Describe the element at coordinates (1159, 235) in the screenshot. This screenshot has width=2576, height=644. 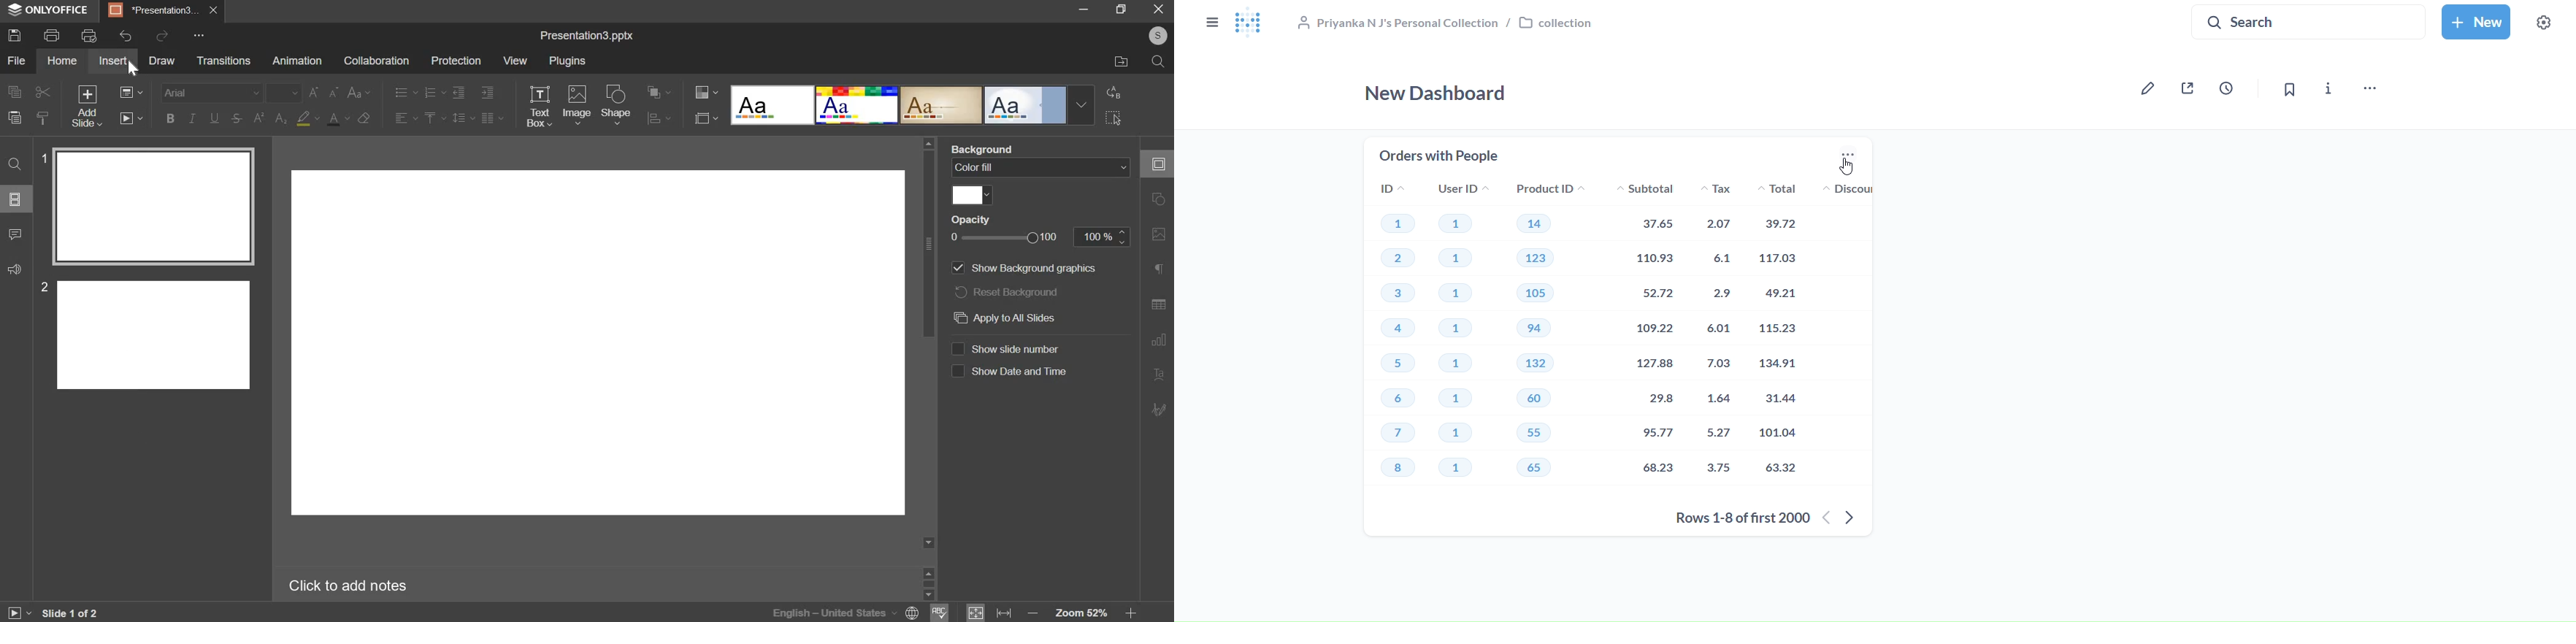
I see `Image settings` at that location.